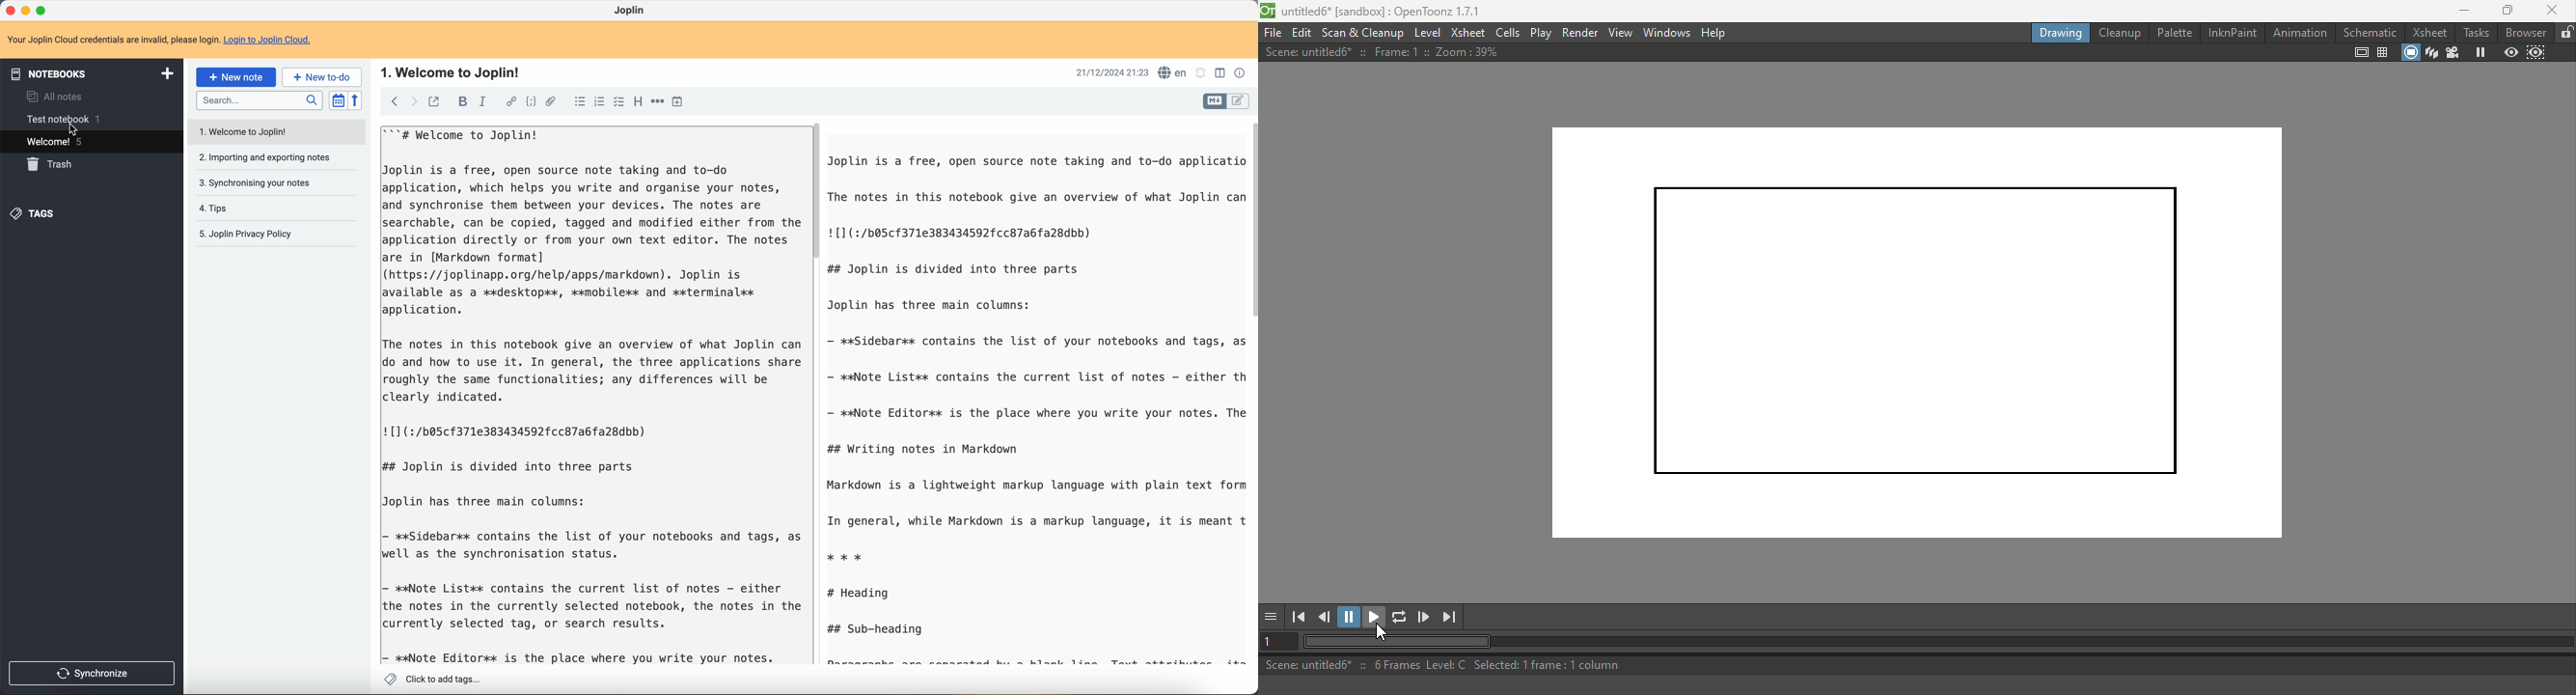  Describe the element at coordinates (510, 102) in the screenshot. I see `hyperlink` at that location.